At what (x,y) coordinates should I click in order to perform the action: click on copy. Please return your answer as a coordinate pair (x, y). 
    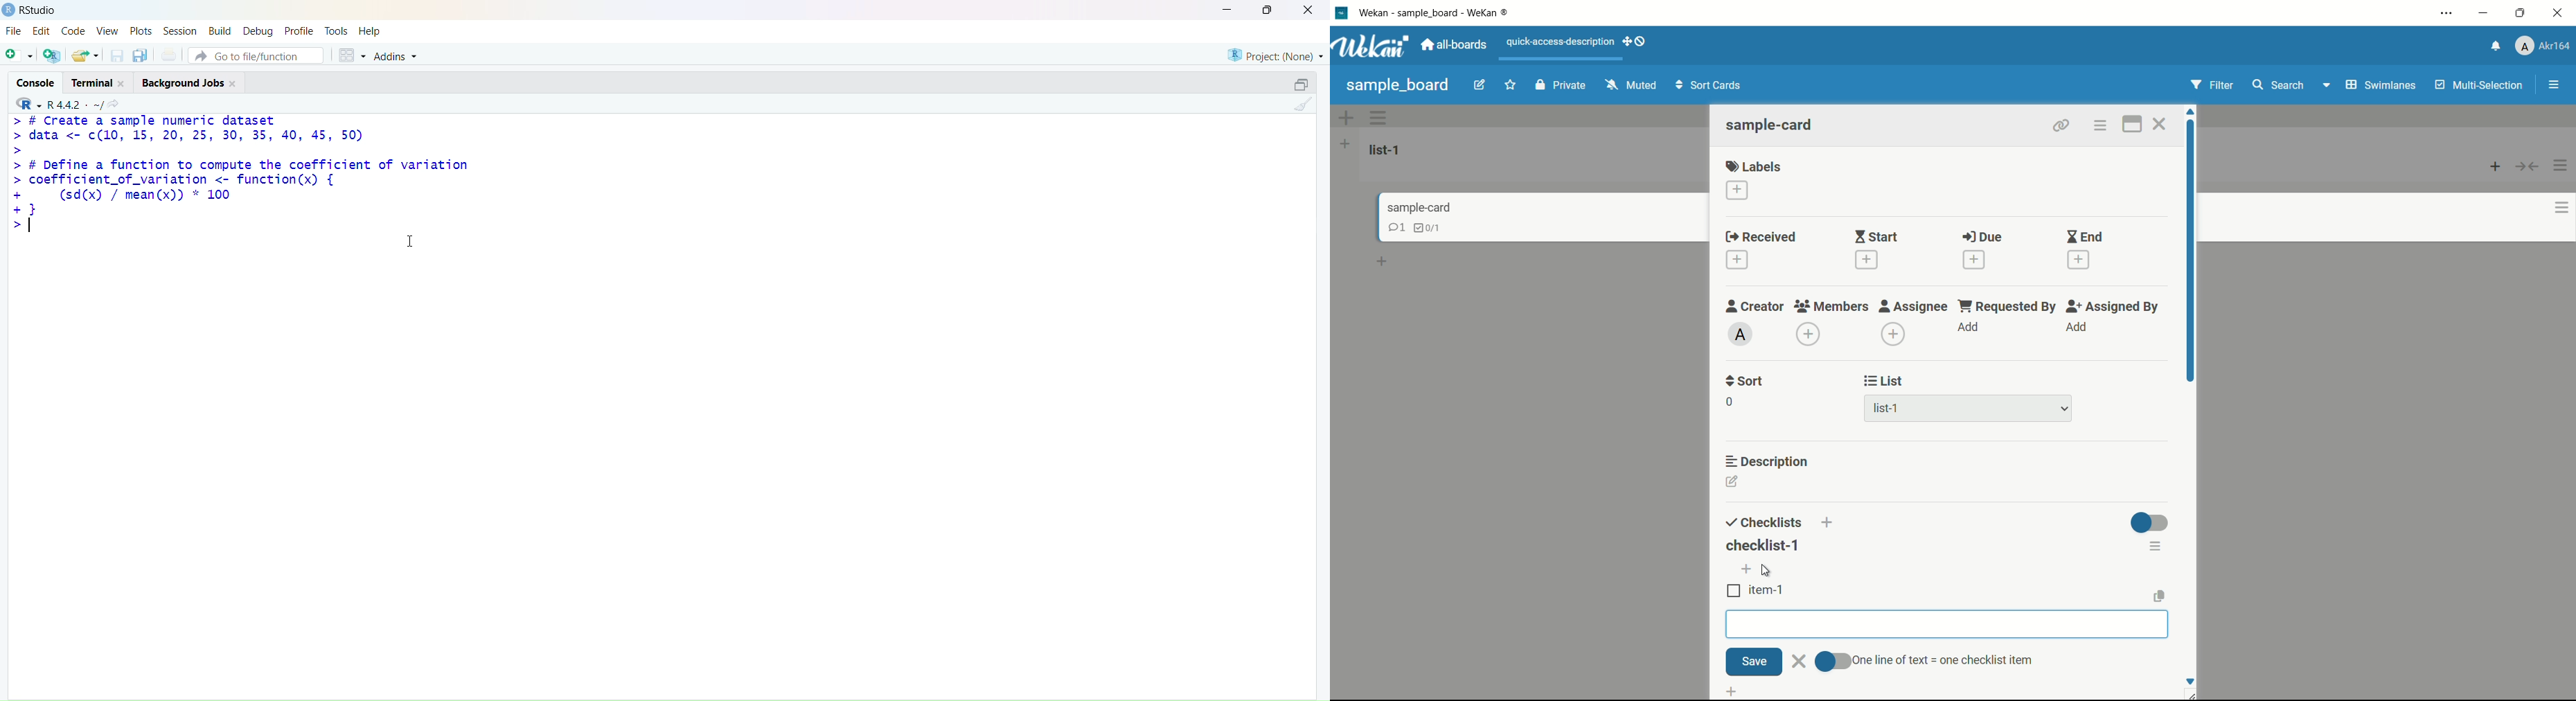
    Looking at the image, I should click on (2159, 595).